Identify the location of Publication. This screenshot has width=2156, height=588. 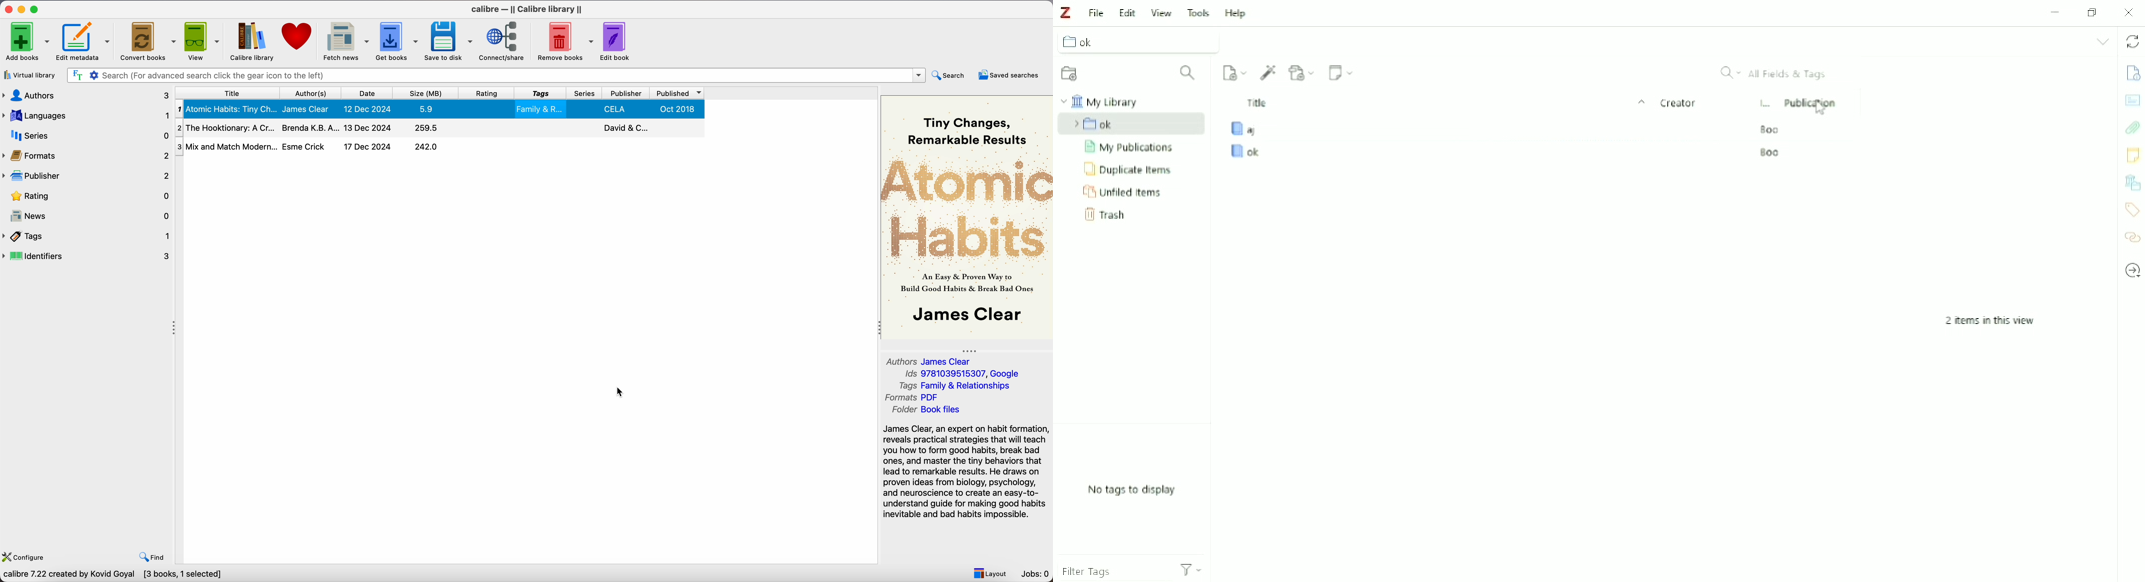
(1815, 105).